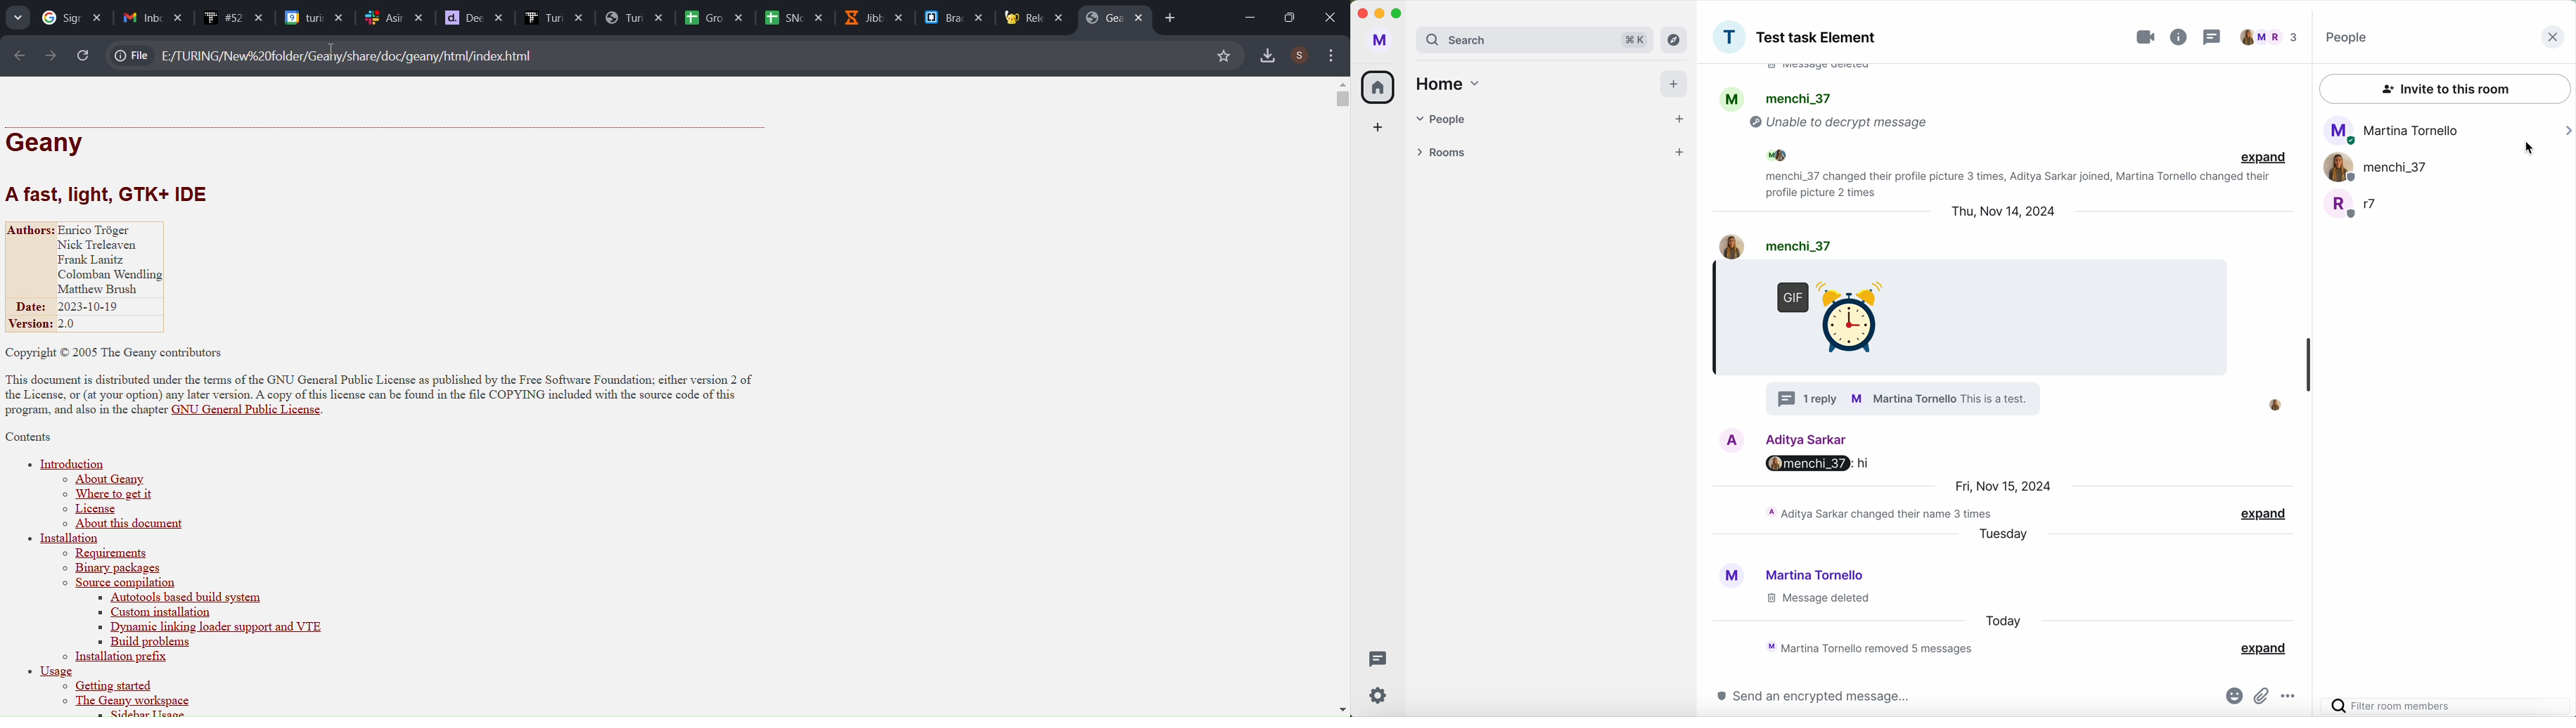 Image resolution: width=2576 pixels, height=728 pixels. I want to click on dynamic linkage, so click(219, 626).